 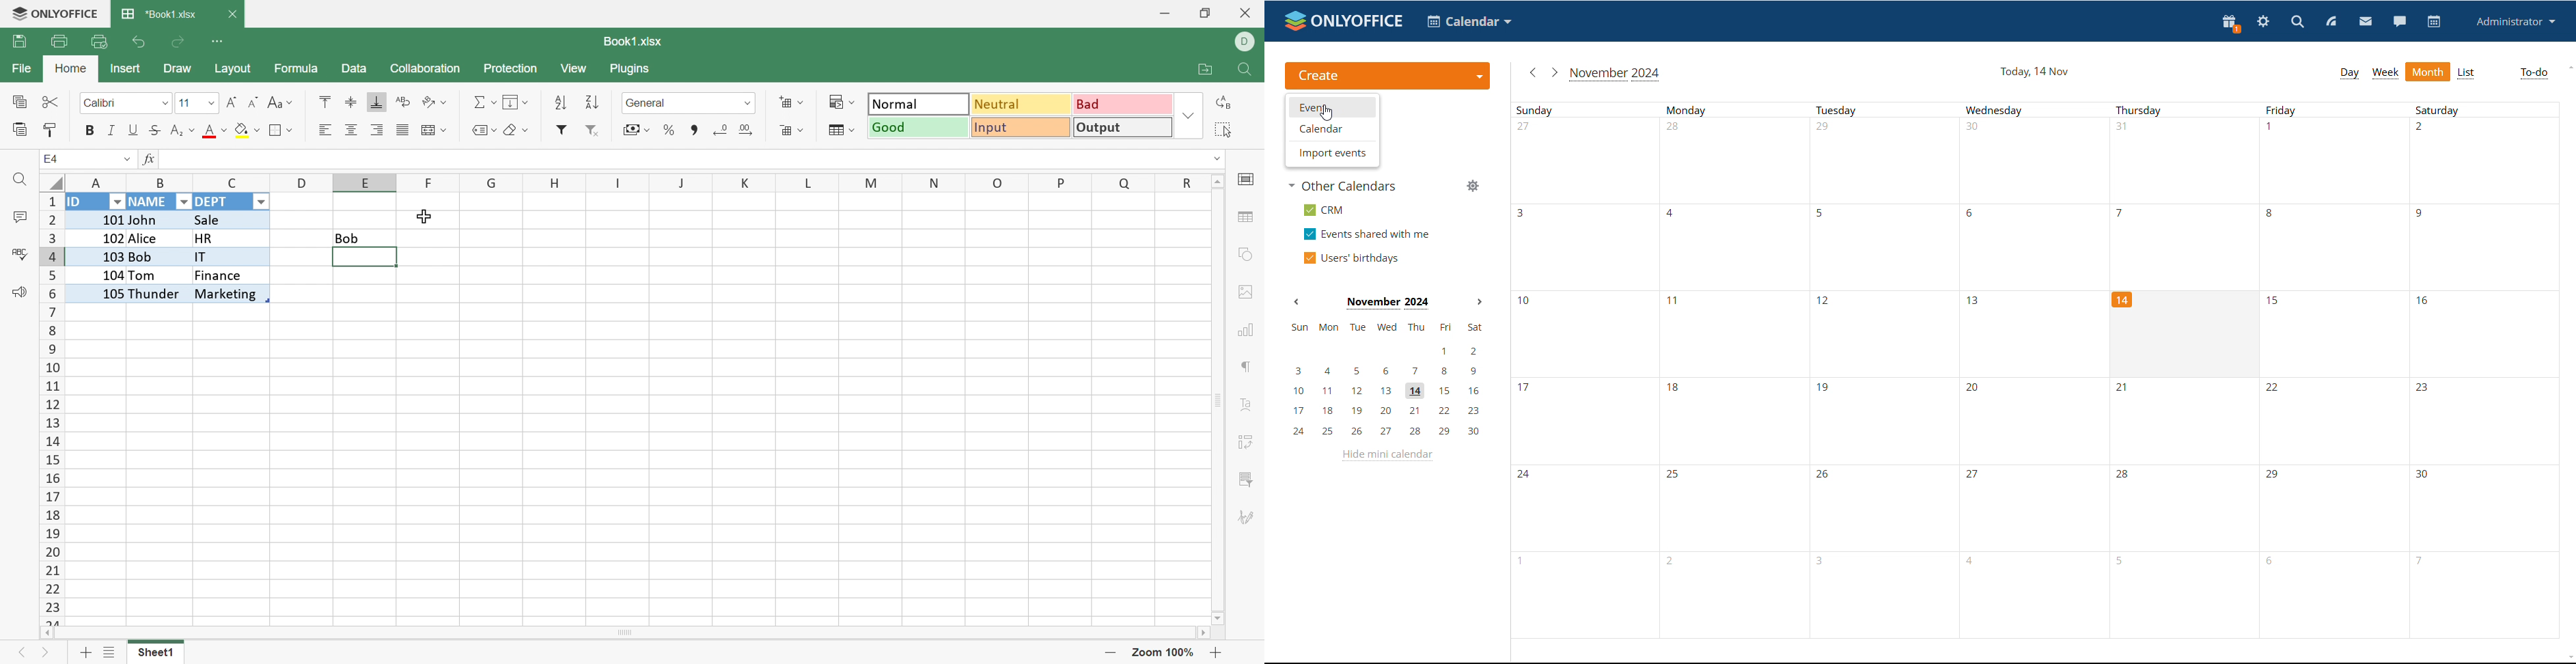 I want to click on Format Table as Template, so click(x=839, y=130).